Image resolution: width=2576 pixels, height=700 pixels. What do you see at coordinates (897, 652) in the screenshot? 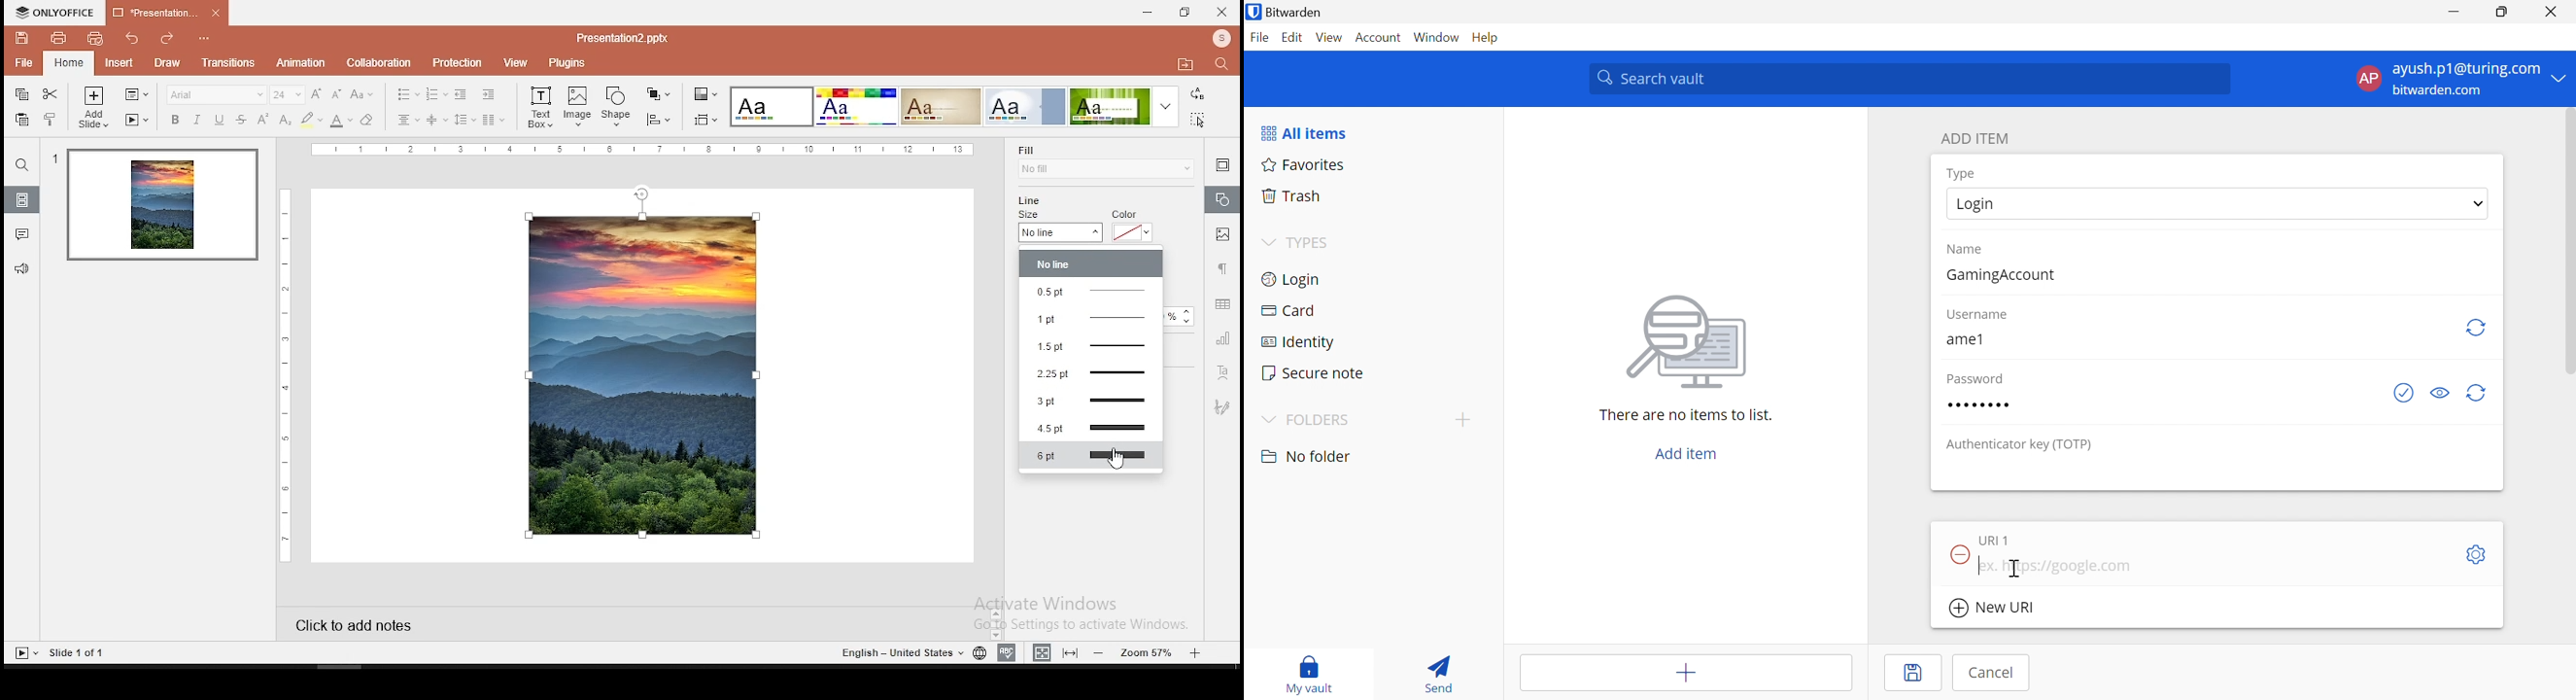
I see `english - united states` at bounding box center [897, 652].